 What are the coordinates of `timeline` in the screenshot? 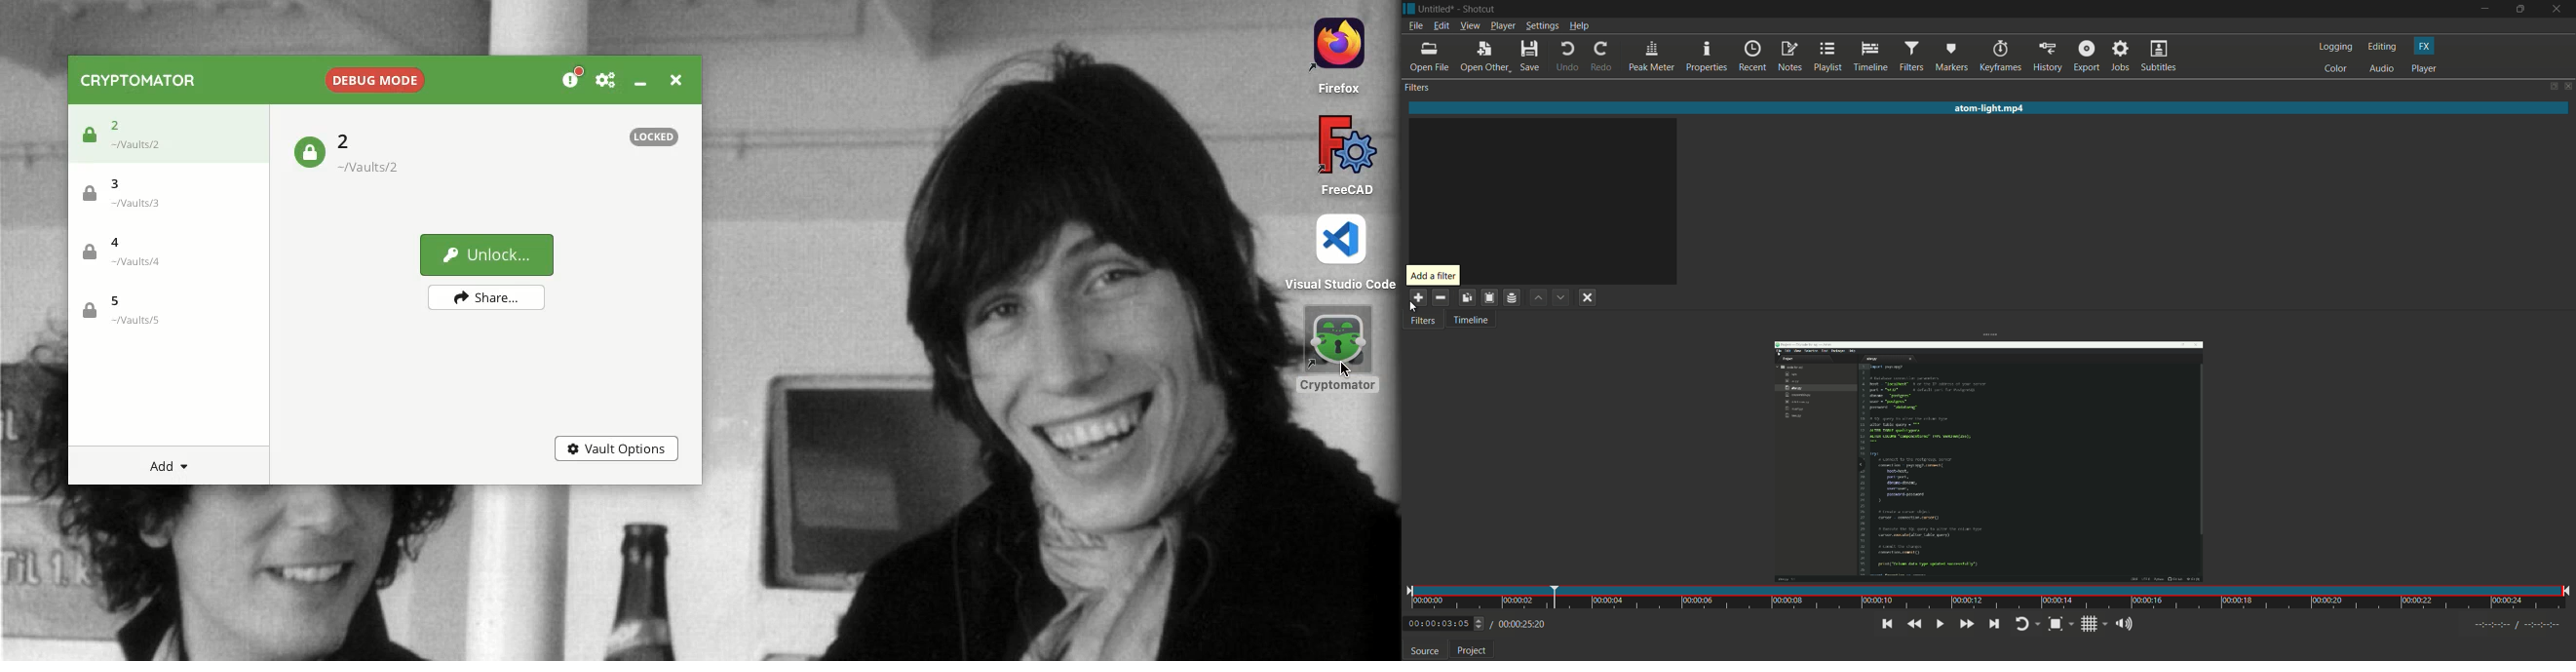 It's located at (1469, 321).